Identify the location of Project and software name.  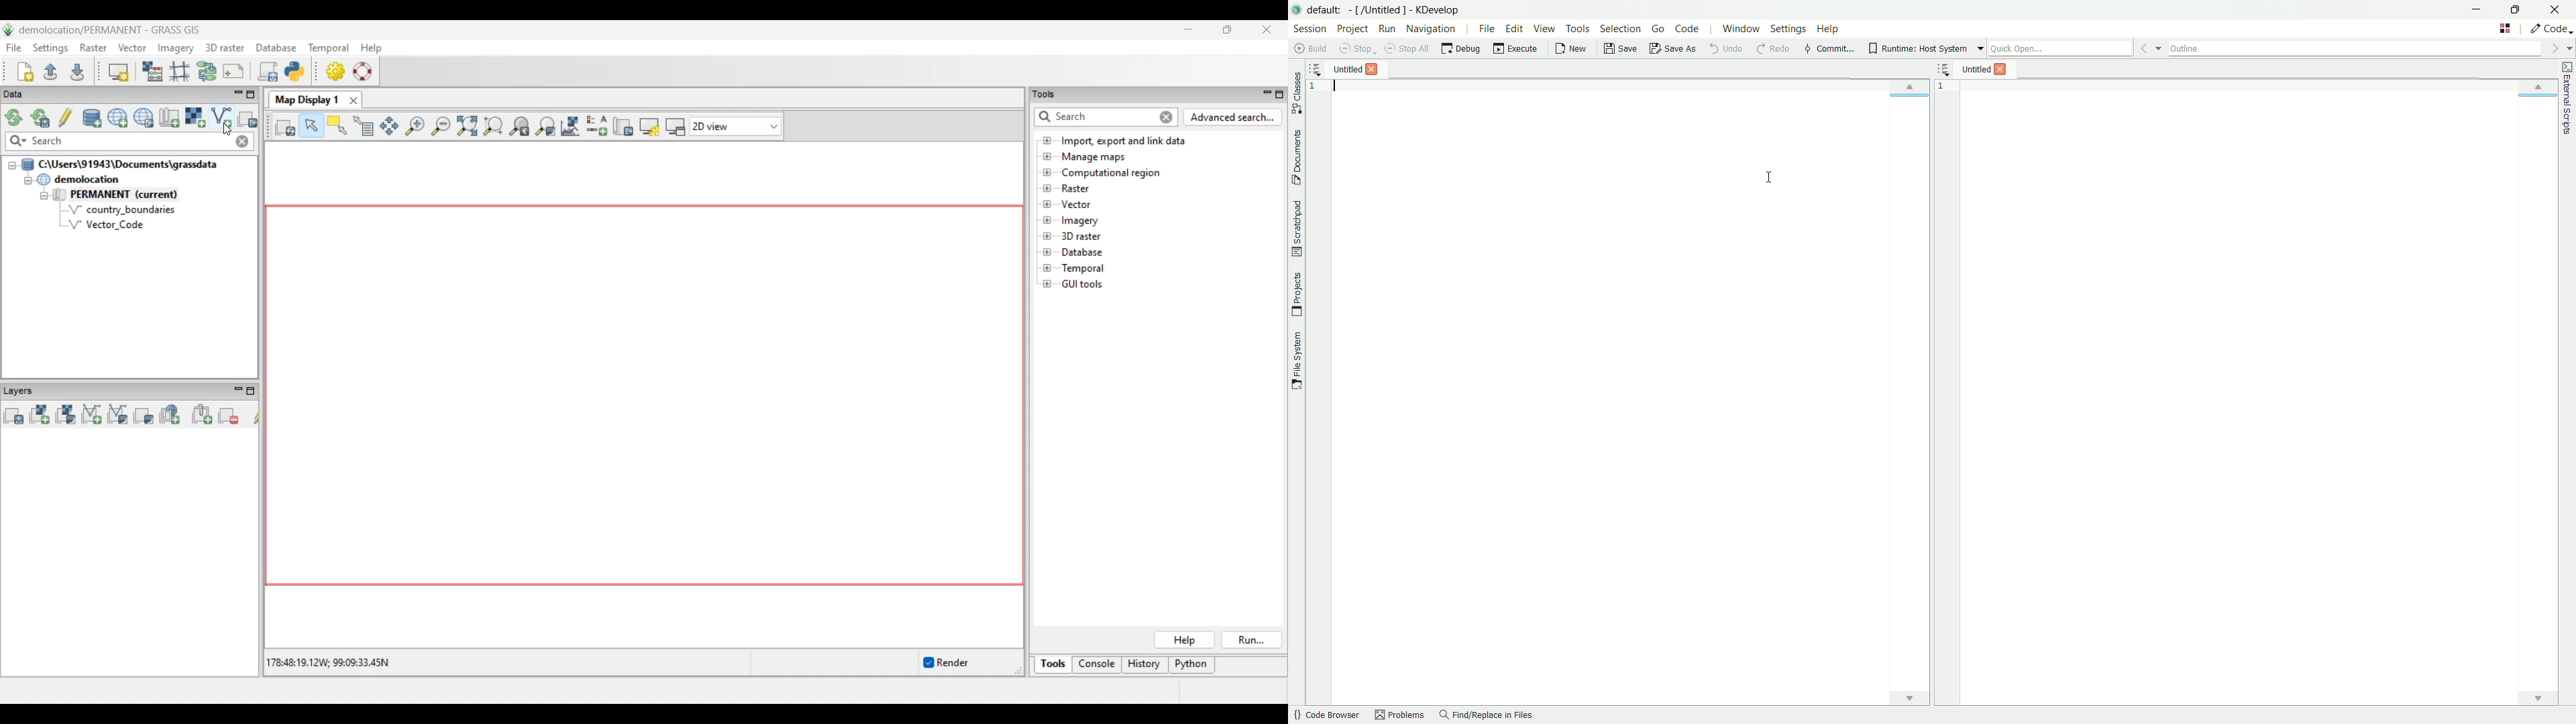
(110, 30).